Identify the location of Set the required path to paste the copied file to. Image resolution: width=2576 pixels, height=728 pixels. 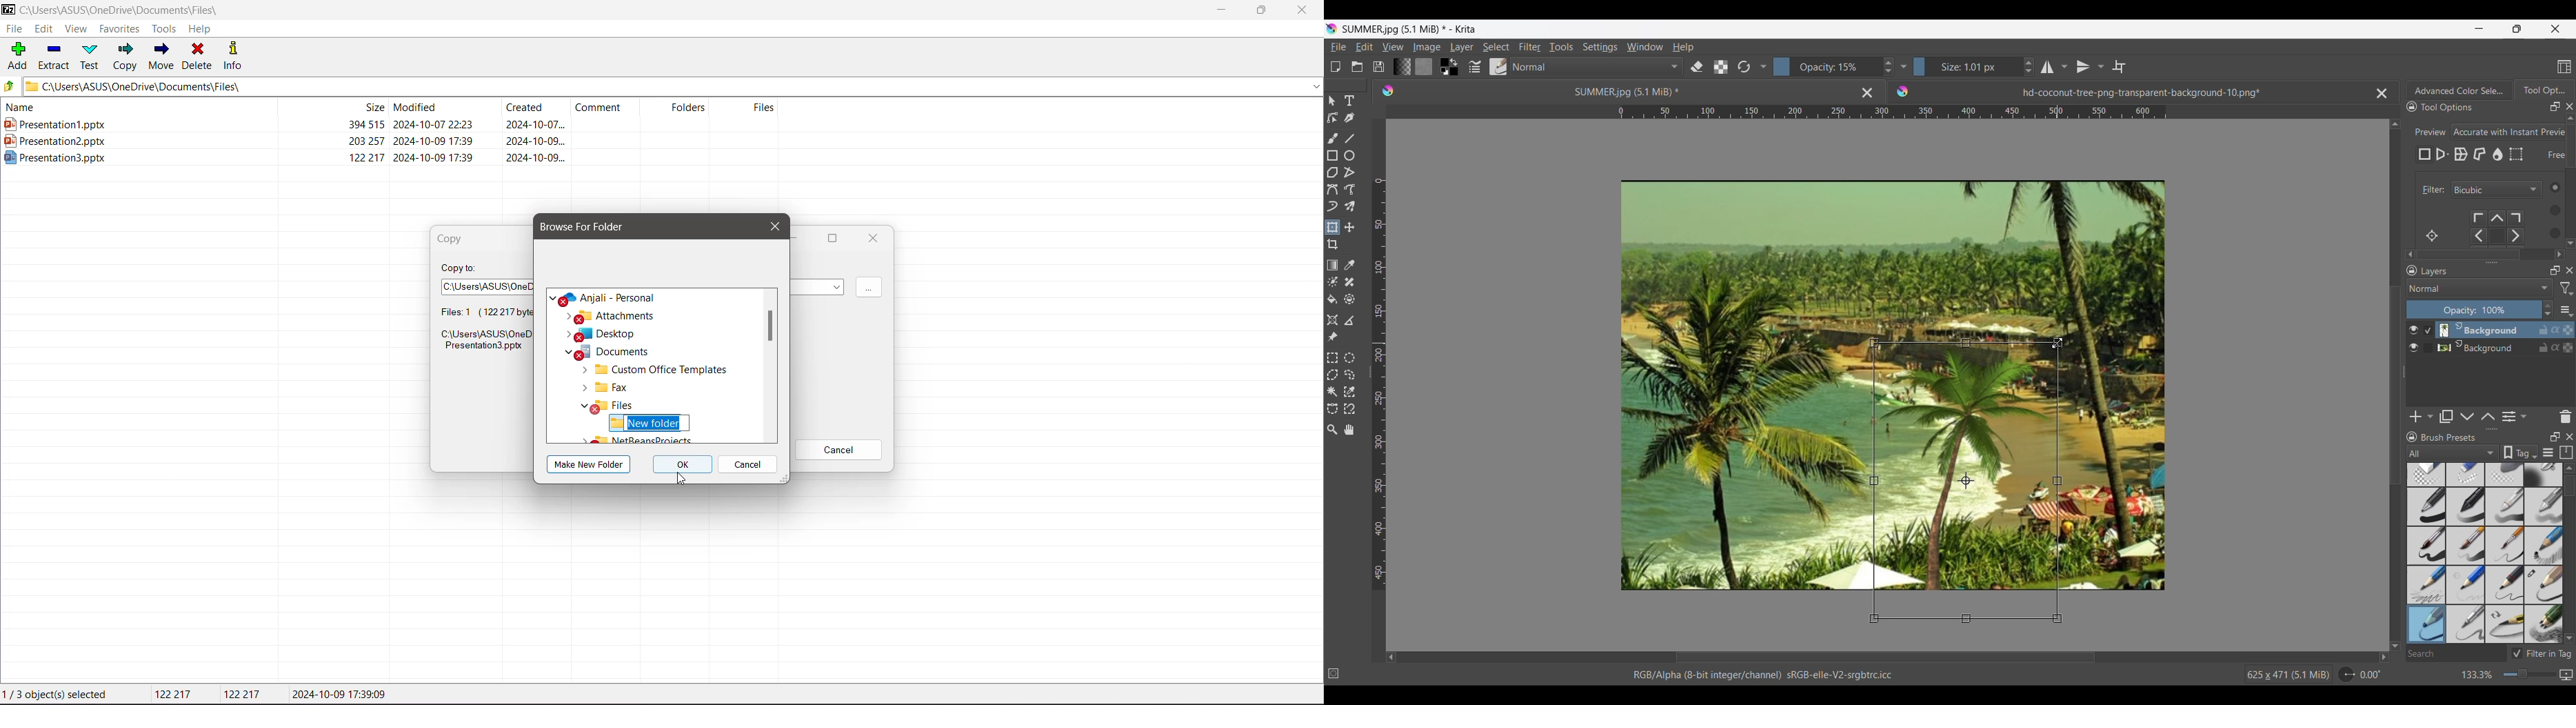
(483, 284).